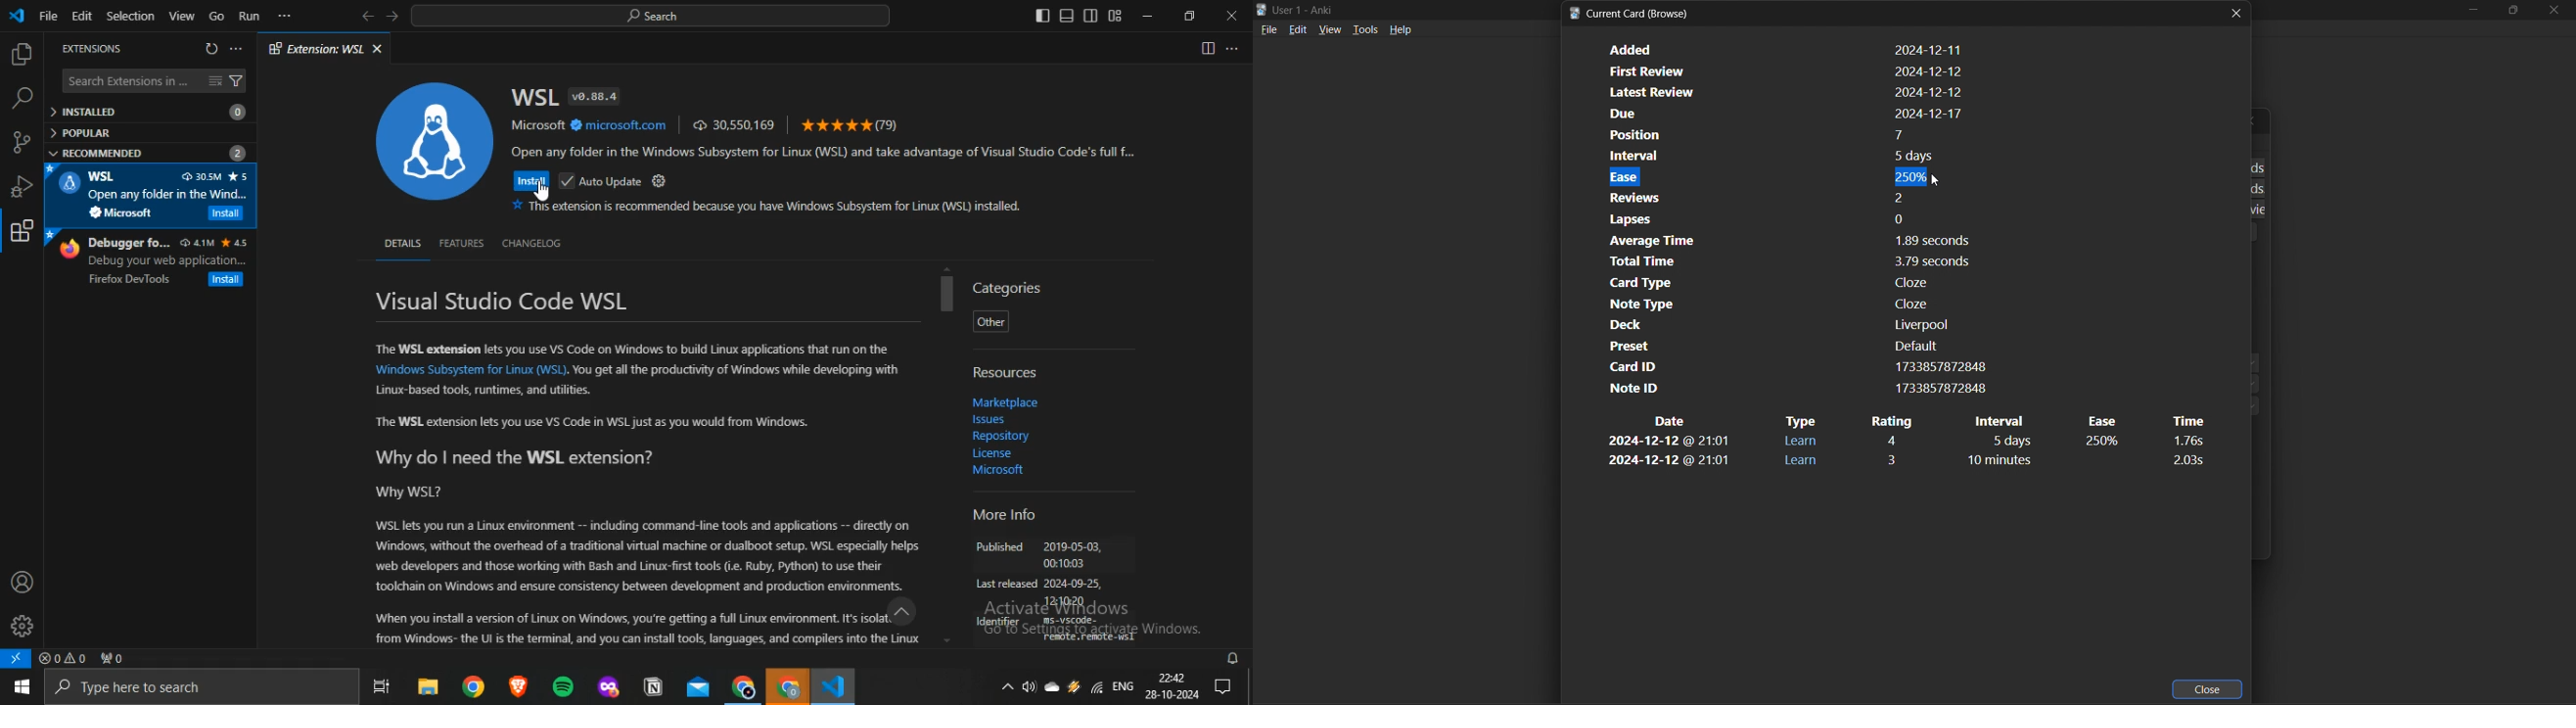 The width and height of the screenshot is (2576, 728). What do you see at coordinates (2512, 9) in the screenshot?
I see `maximize/restore` at bounding box center [2512, 9].